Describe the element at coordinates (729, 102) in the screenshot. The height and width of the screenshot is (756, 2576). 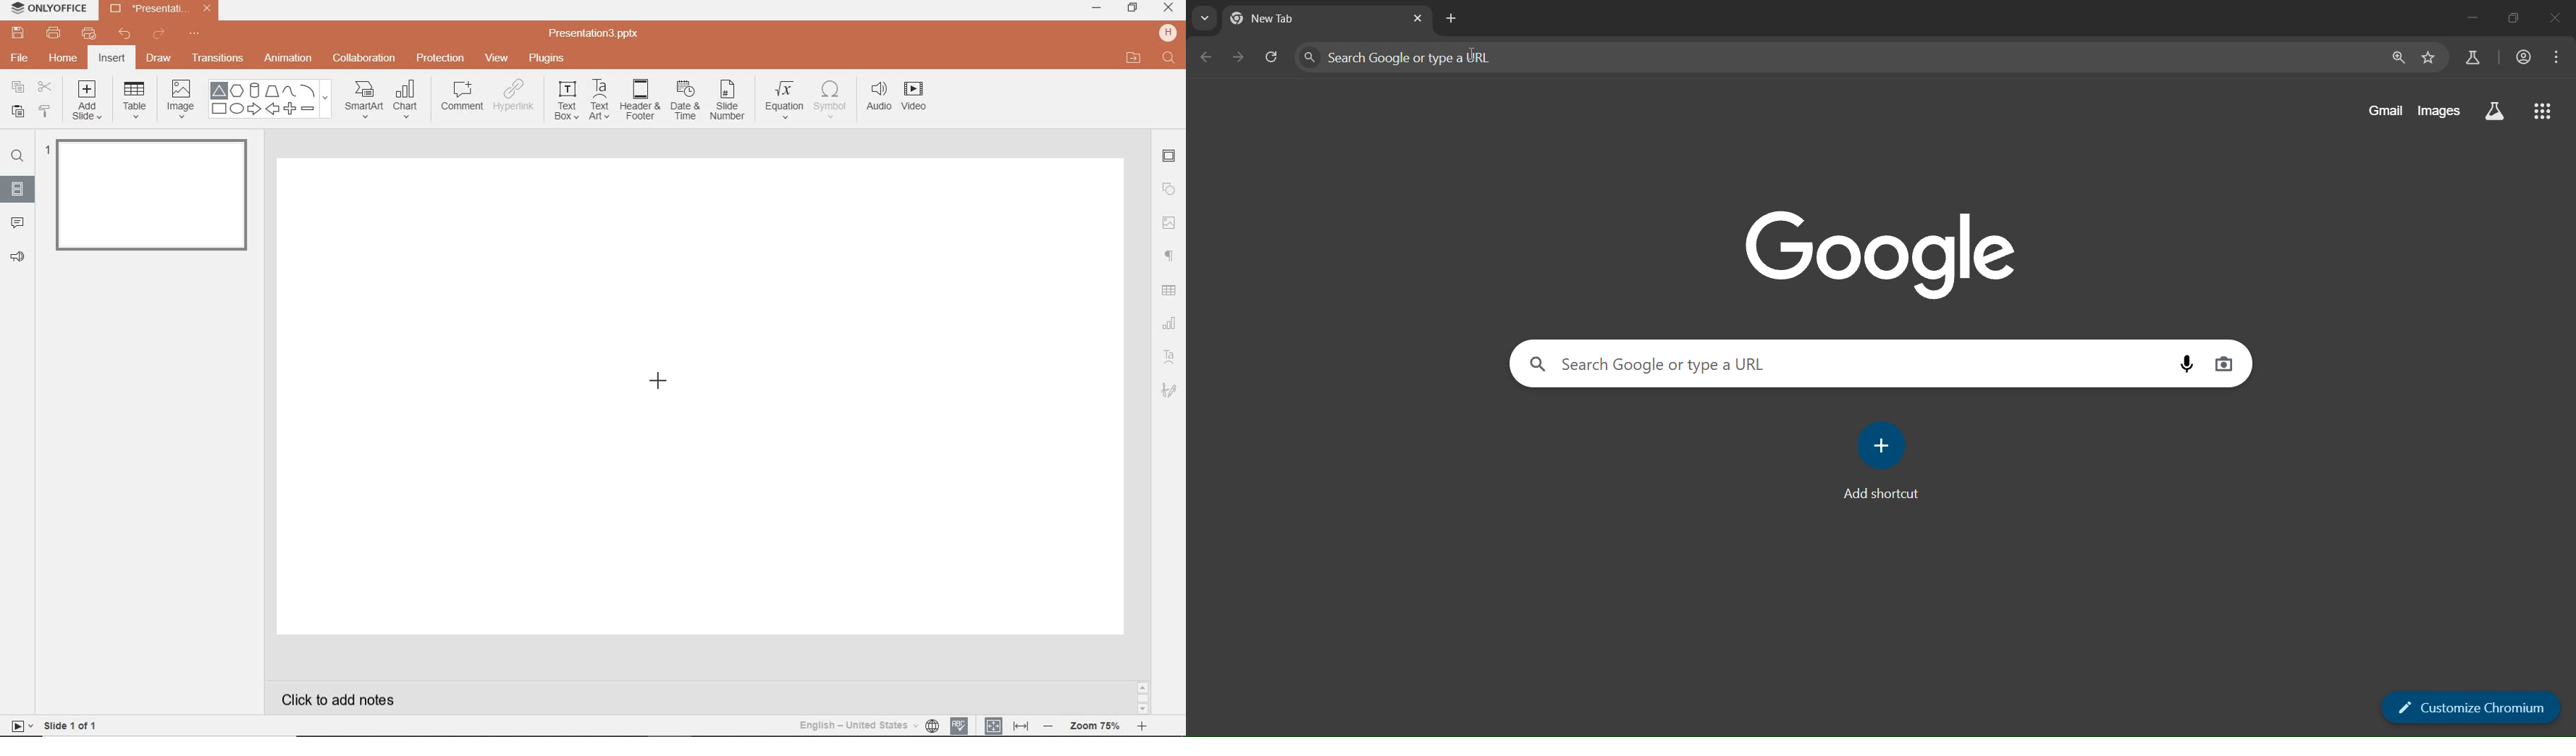
I see `SLIDE NUMBER` at that location.